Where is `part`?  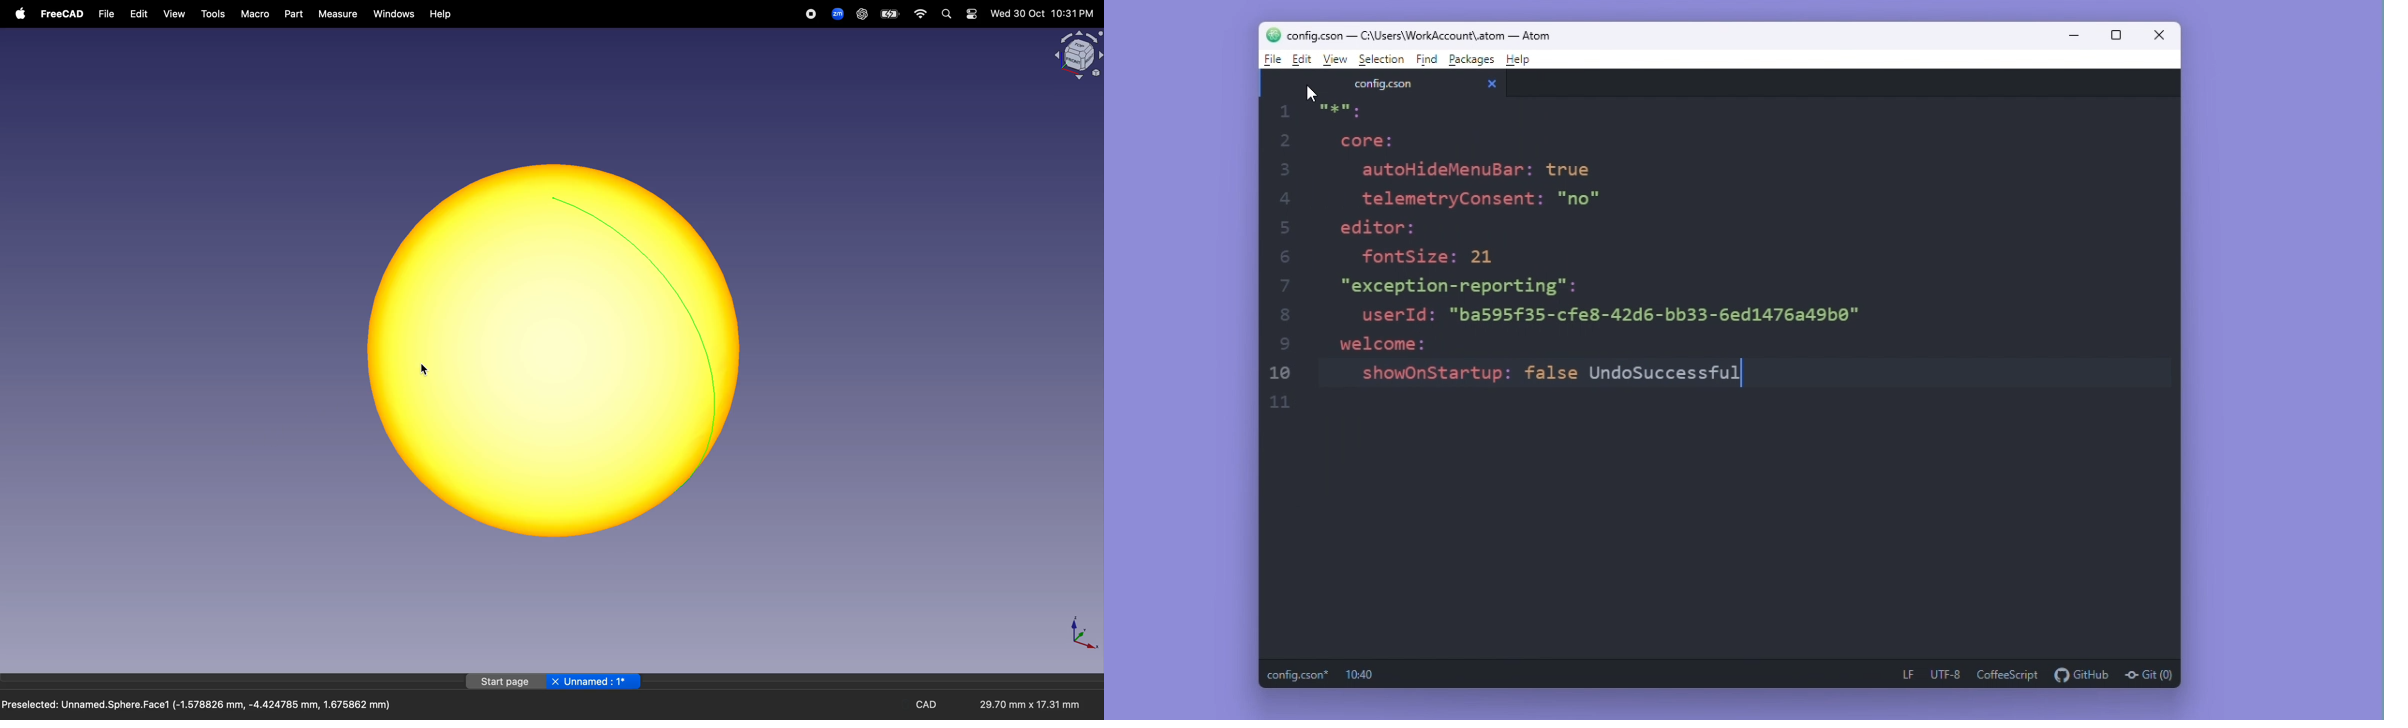 part is located at coordinates (293, 14).